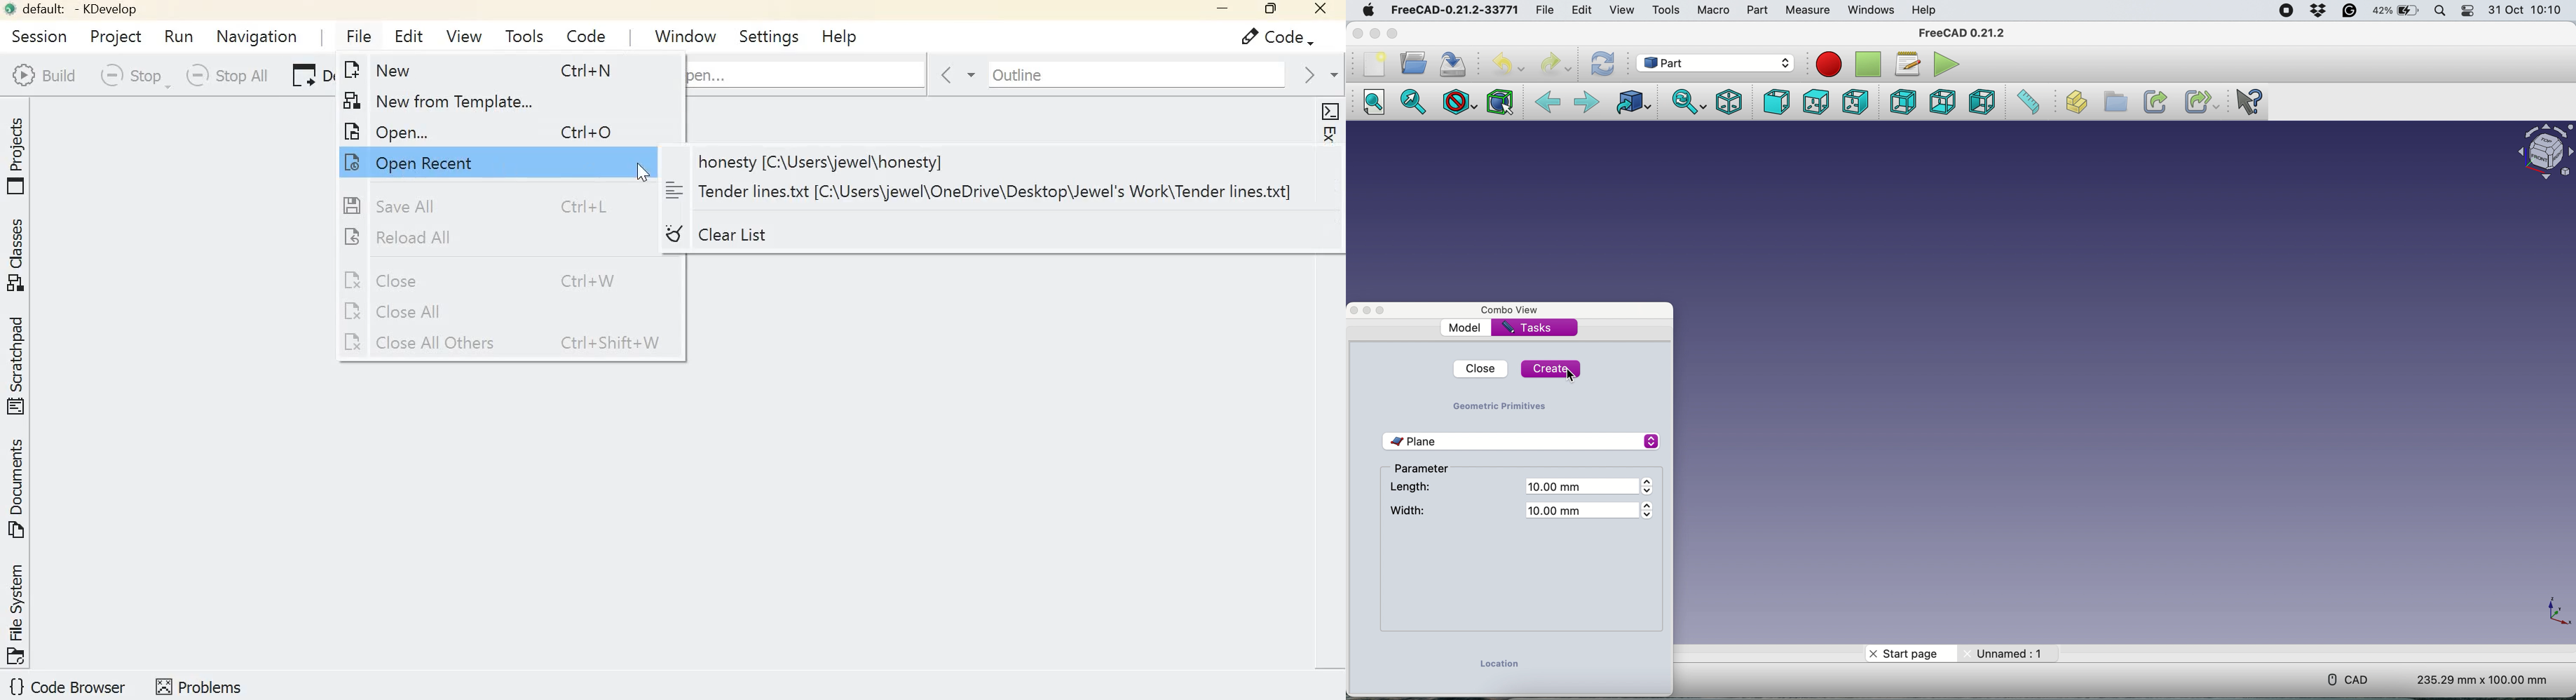 The height and width of the screenshot is (700, 2576). Describe the element at coordinates (1373, 100) in the screenshot. I see `Fit all` at that location.